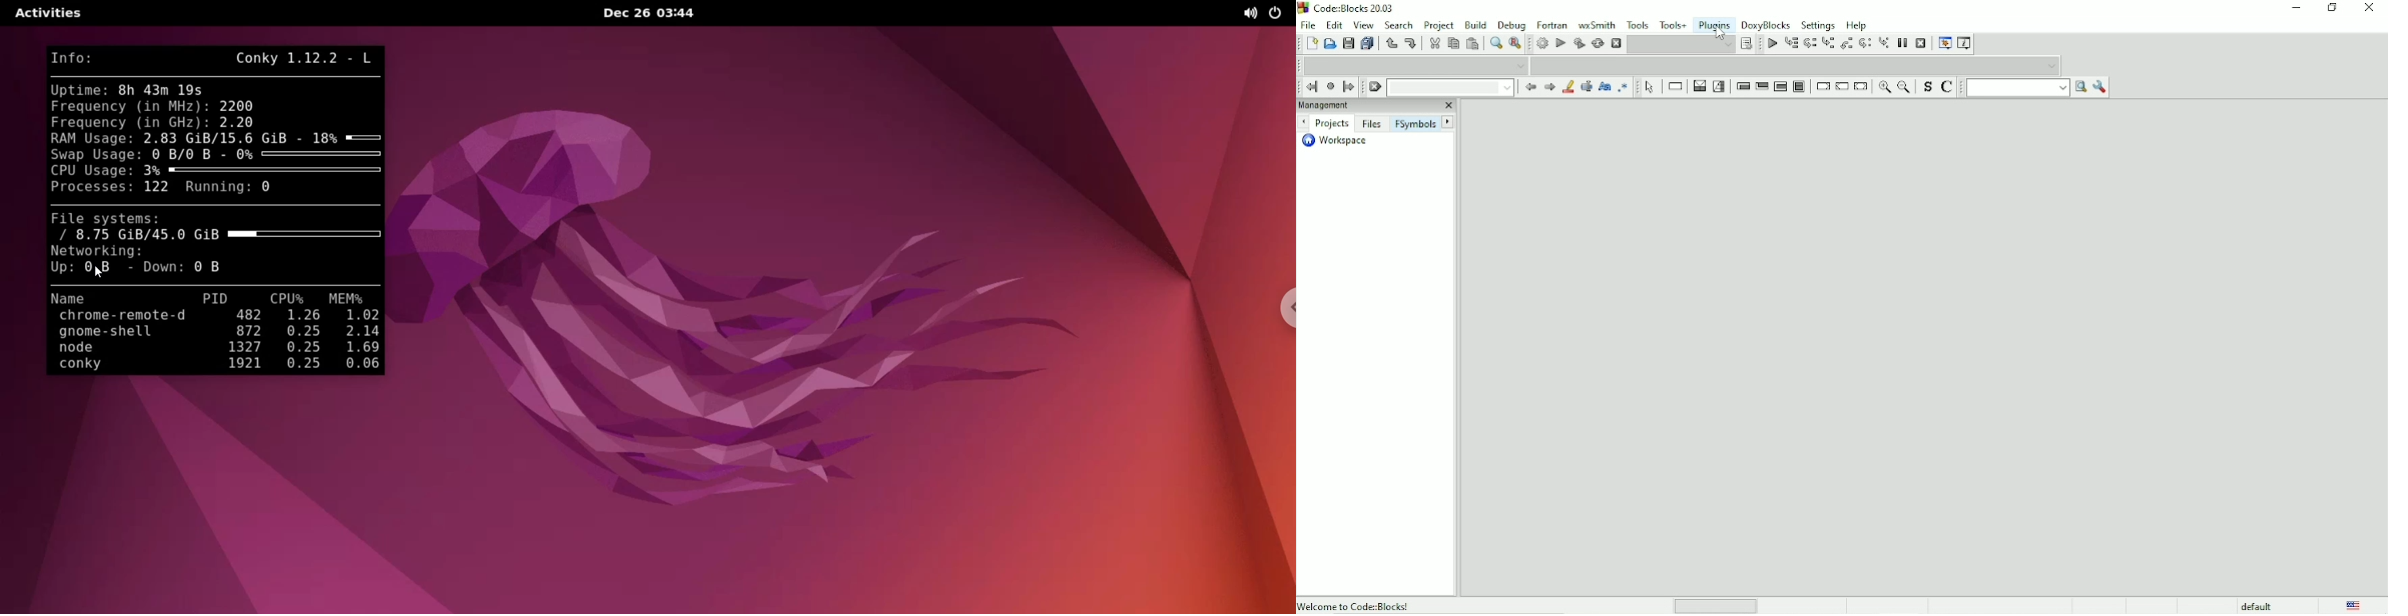  I want to click on Stop debugger, so click(1921, 43).